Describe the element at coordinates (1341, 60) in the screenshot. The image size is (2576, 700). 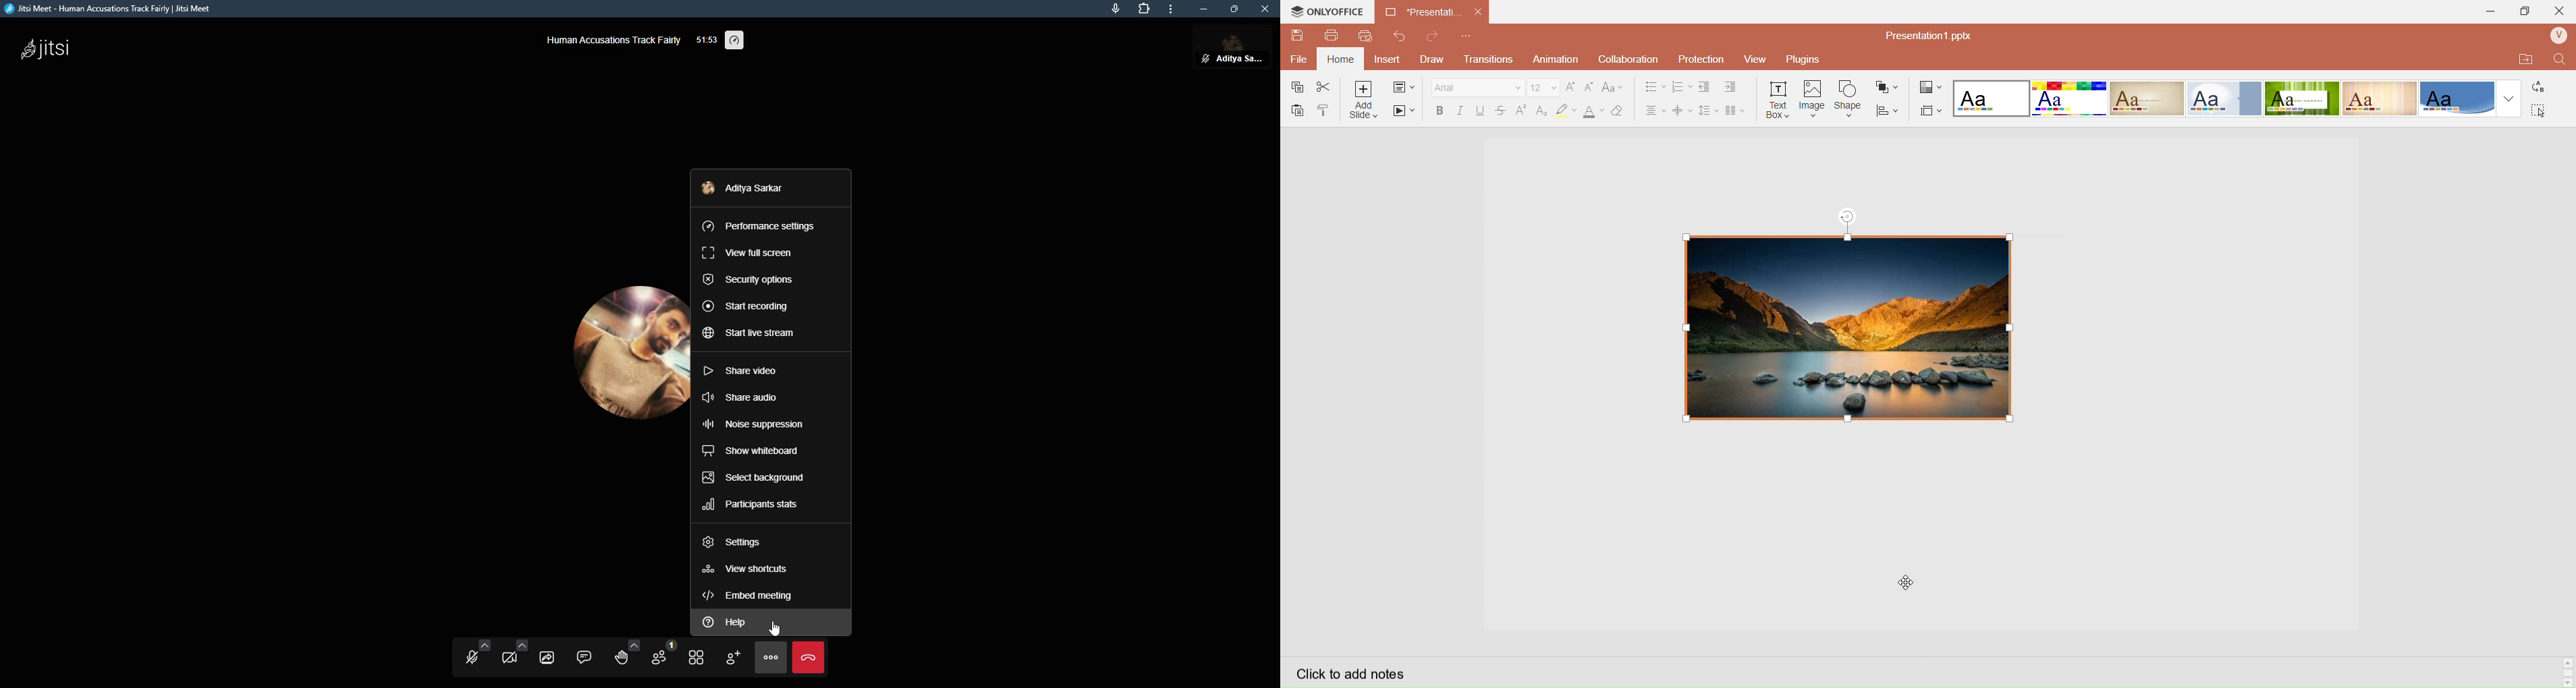
I see `Home` at that location.